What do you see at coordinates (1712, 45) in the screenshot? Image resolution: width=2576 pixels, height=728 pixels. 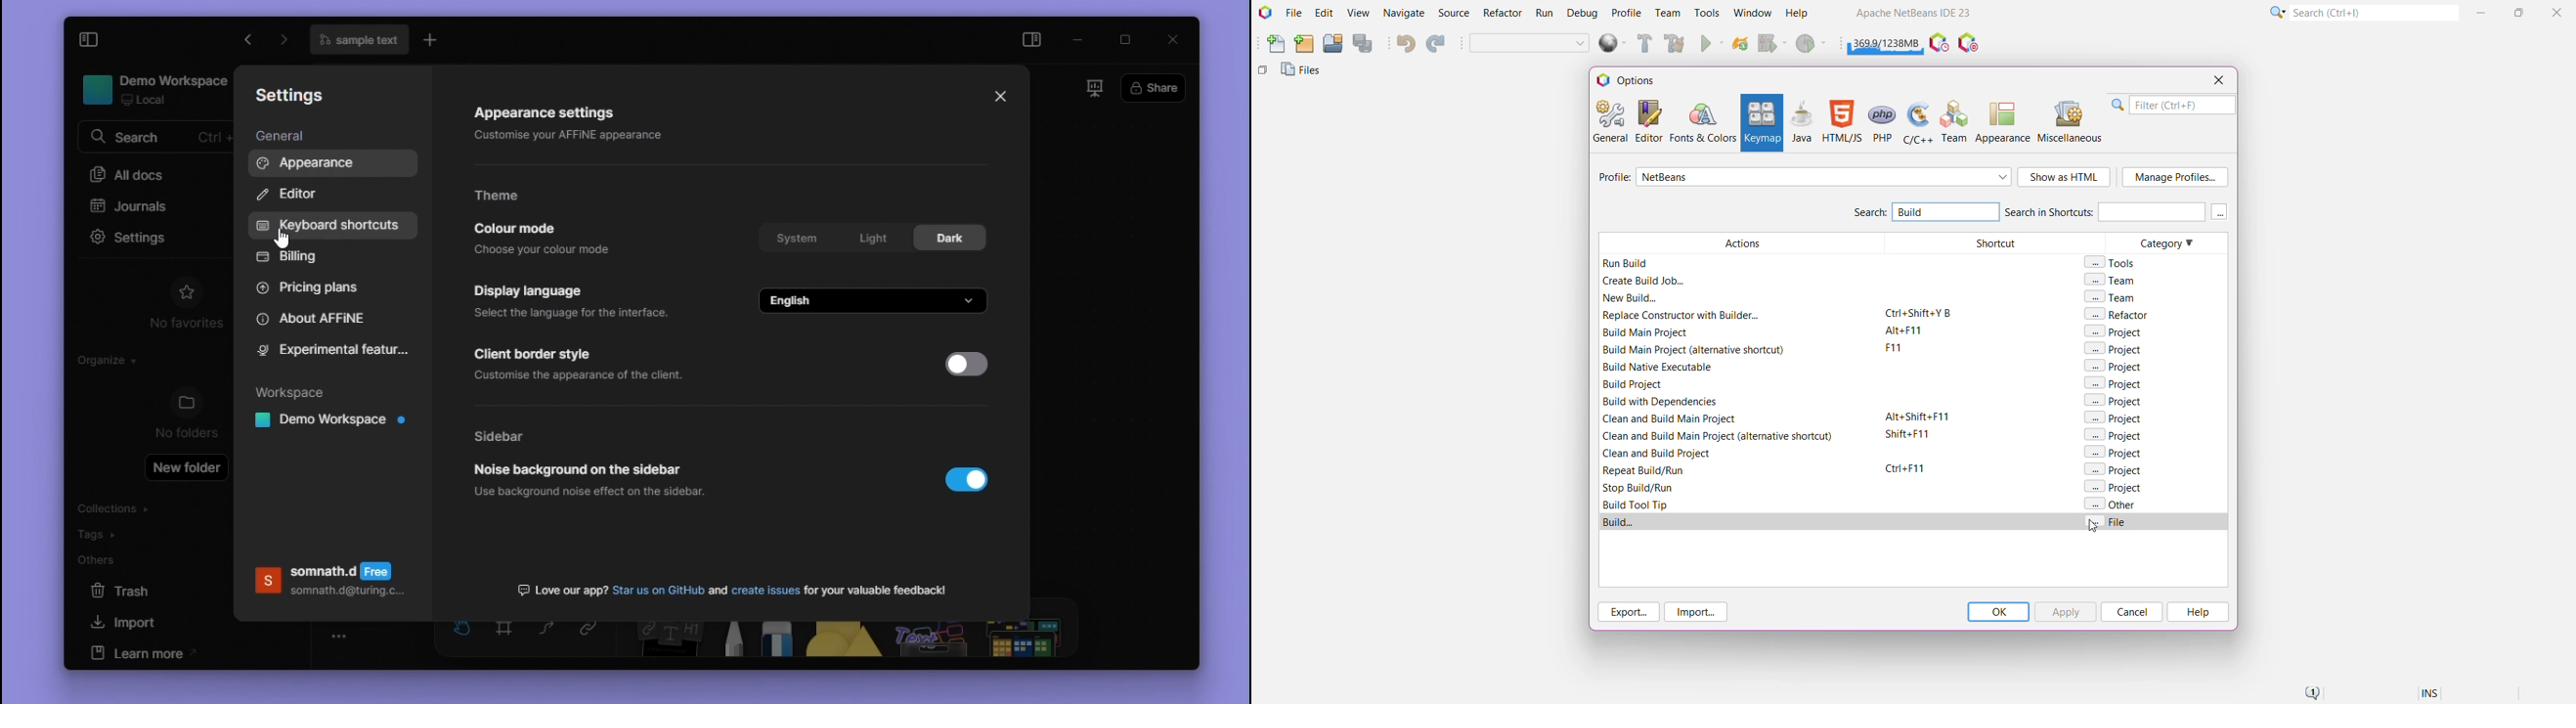 I see `Run` at bounding box center [1712, 45].